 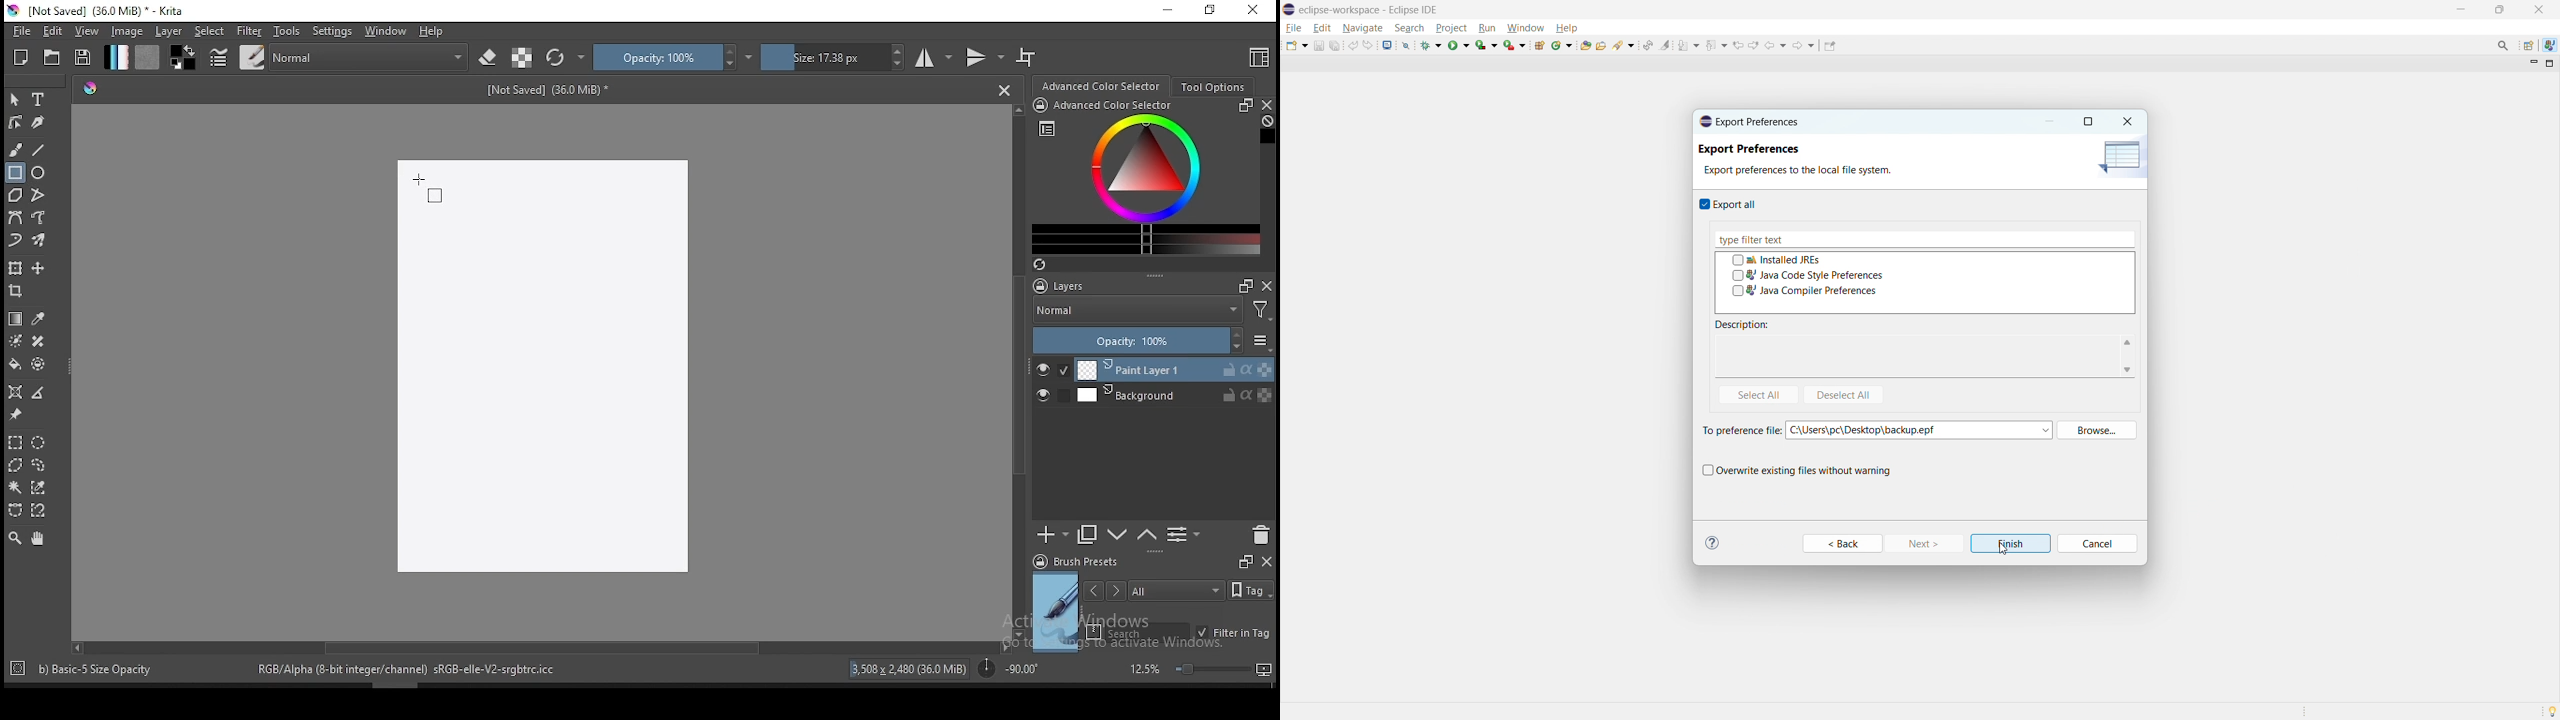 I want to click on bezier curve tool, so click(x=14, y=219).